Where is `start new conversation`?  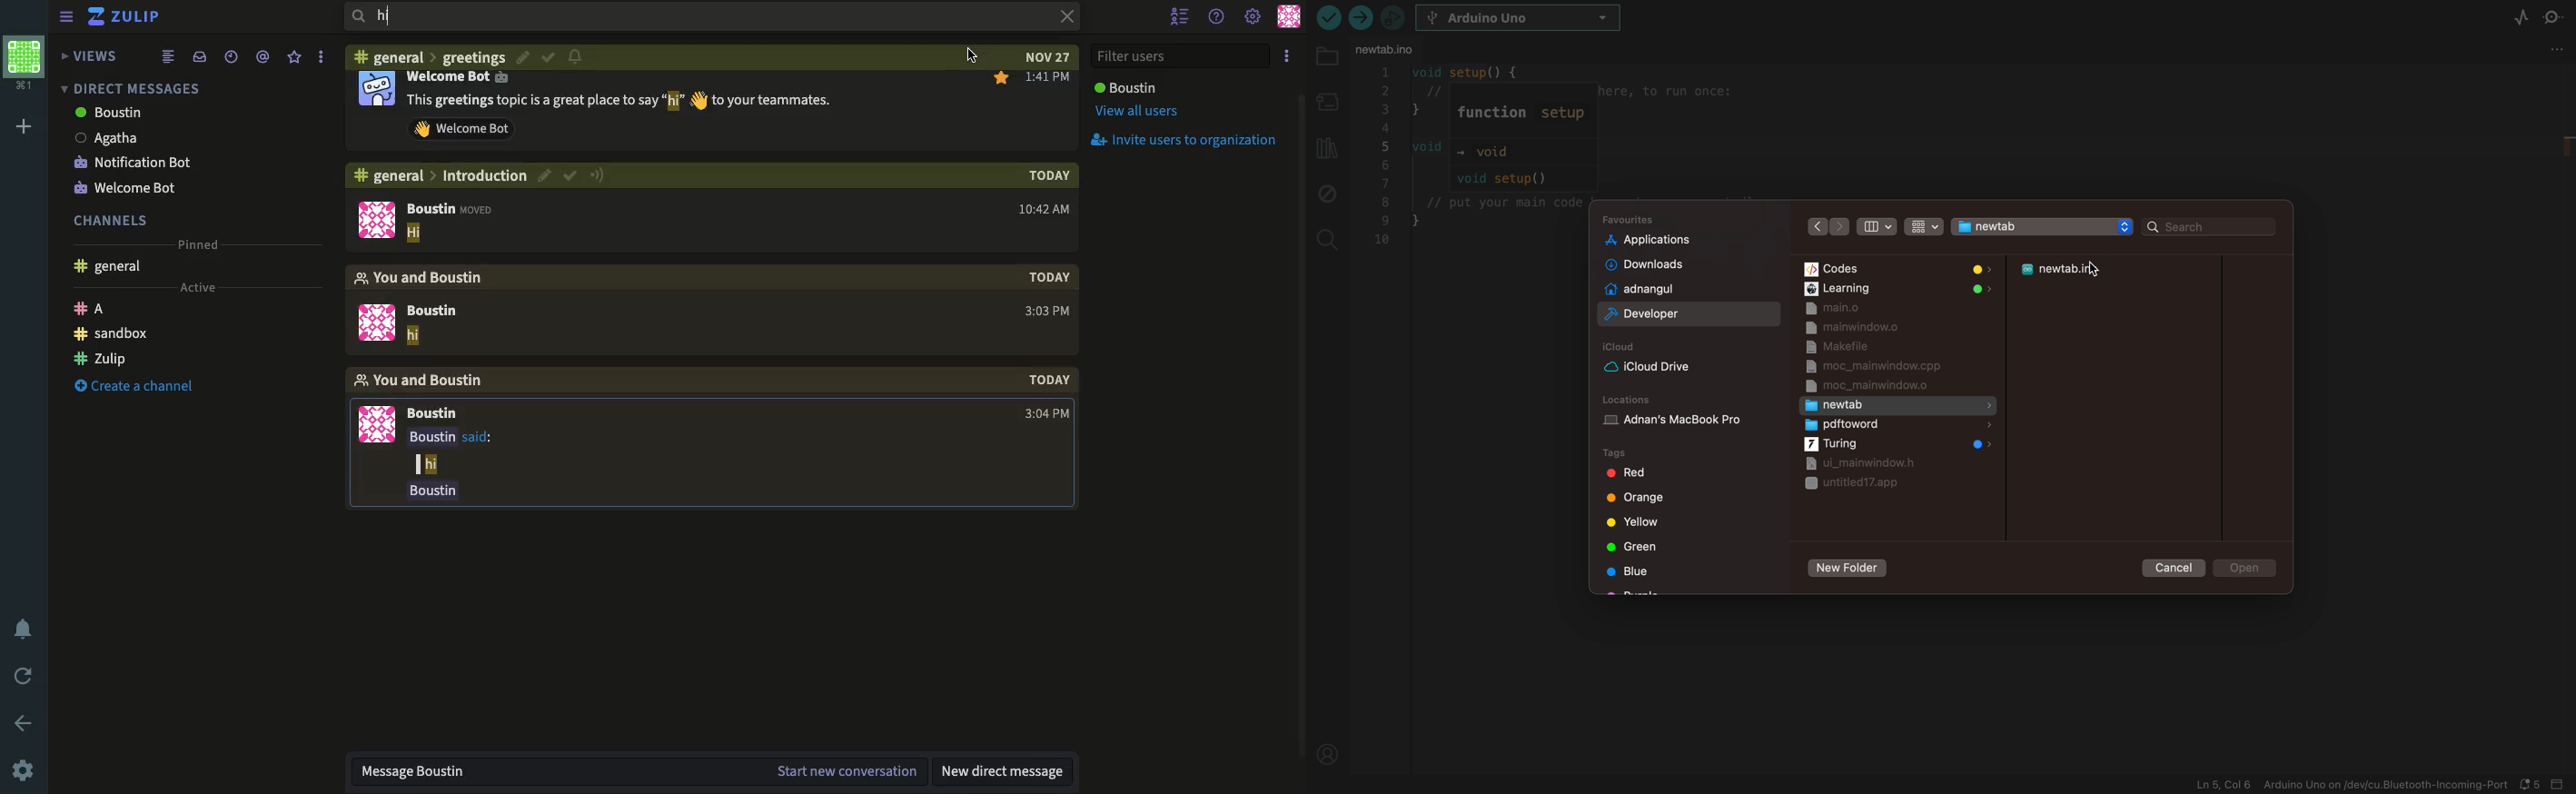
start new conversation is located at coordinates (848, 772).